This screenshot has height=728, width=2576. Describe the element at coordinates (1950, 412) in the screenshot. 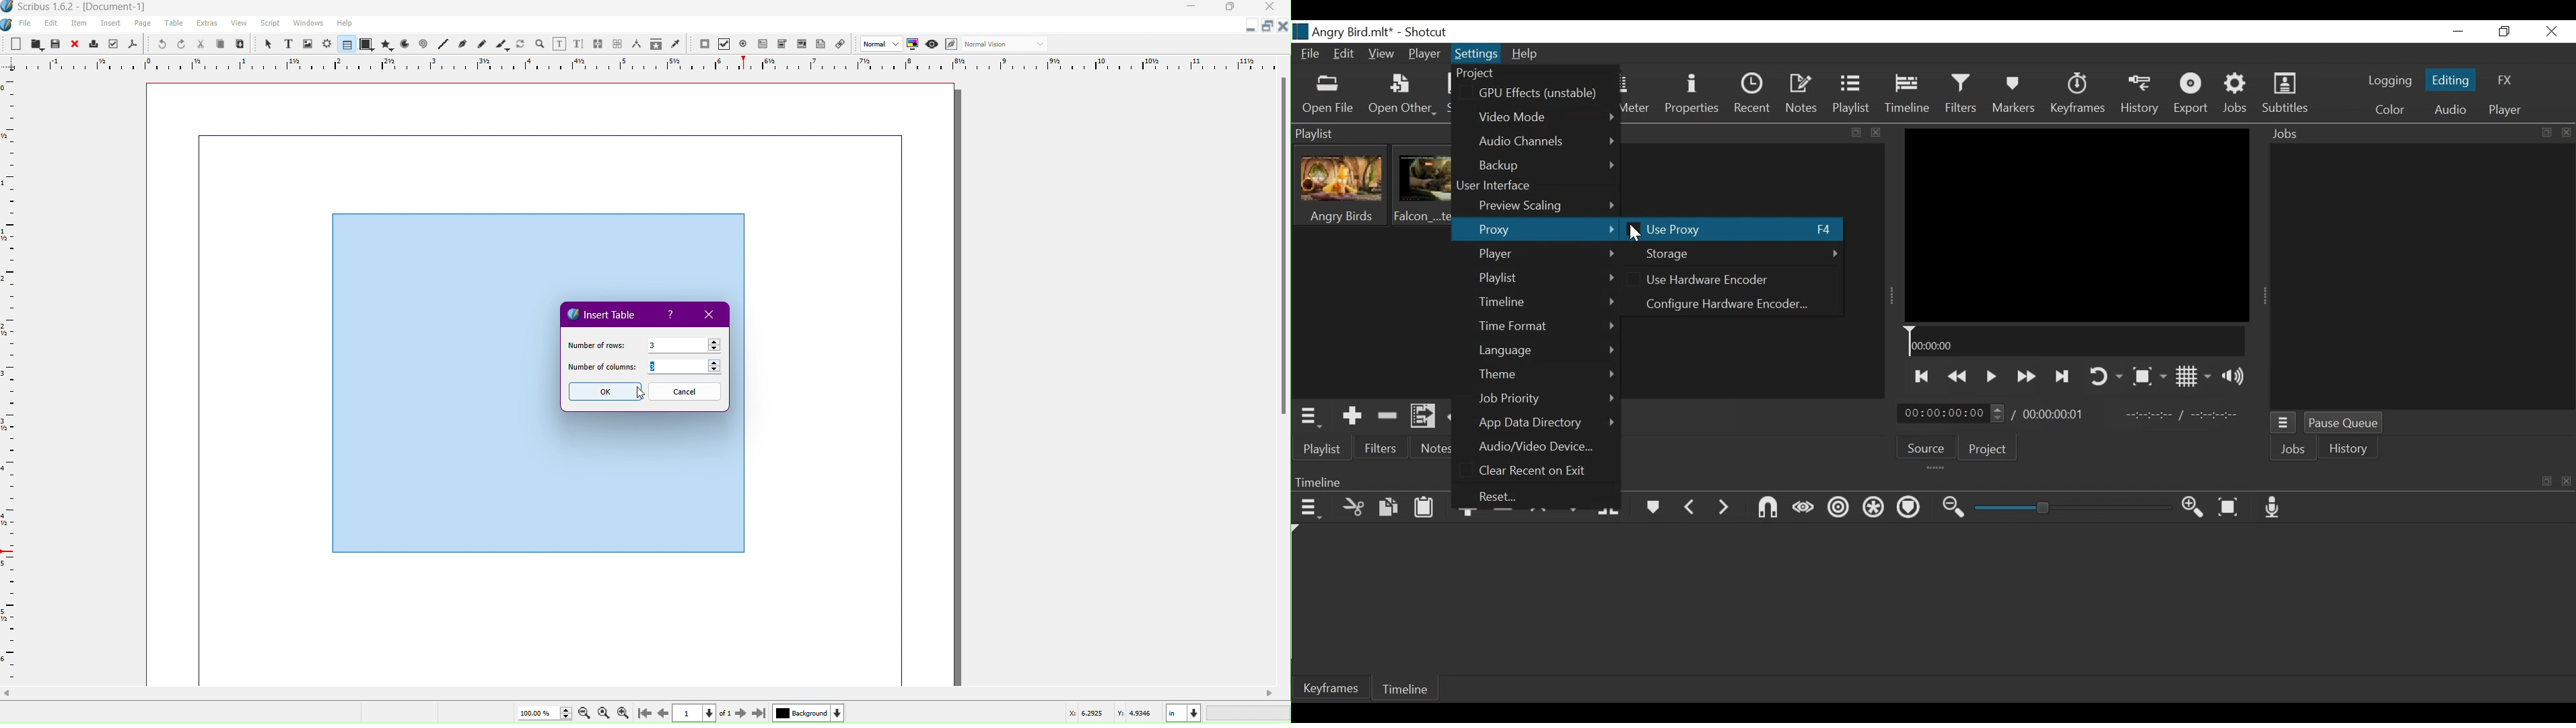

I see `Current Position` at that location.